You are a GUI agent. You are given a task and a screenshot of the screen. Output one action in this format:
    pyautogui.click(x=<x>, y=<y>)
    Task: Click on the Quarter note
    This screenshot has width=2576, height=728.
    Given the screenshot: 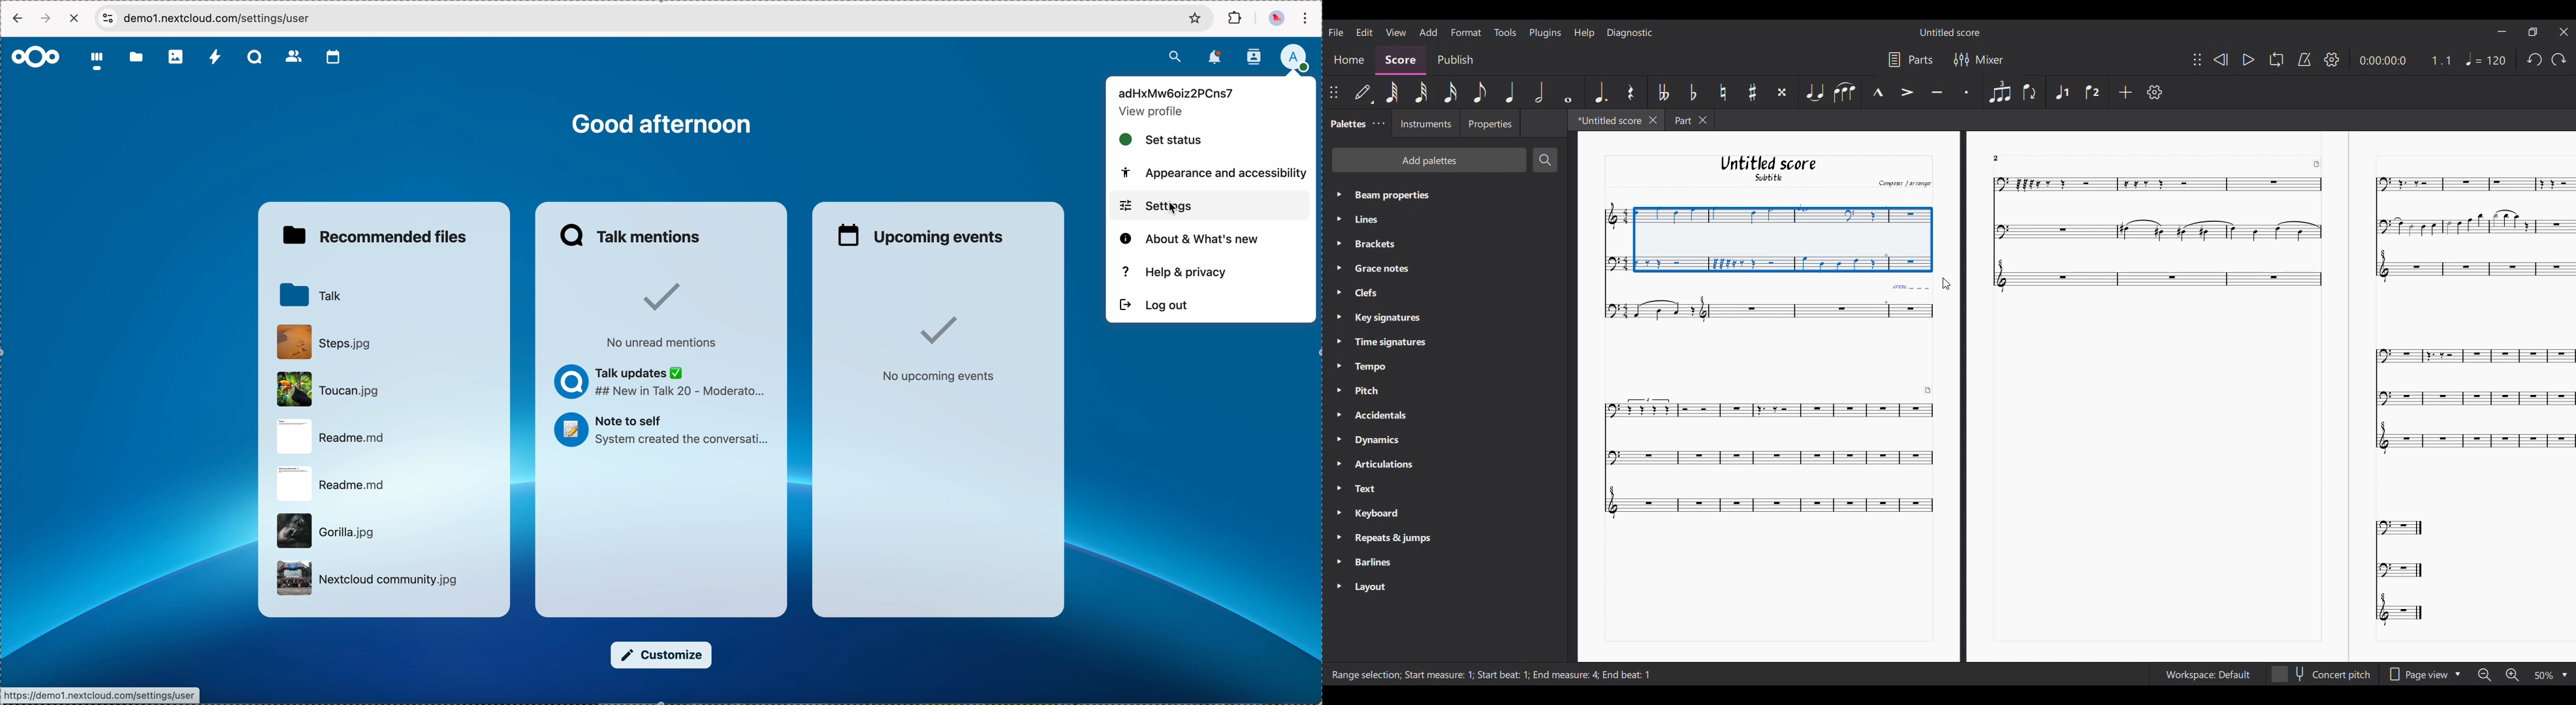 What is the action you would take?
    pyautogui.click(x=1511, y=92)
    